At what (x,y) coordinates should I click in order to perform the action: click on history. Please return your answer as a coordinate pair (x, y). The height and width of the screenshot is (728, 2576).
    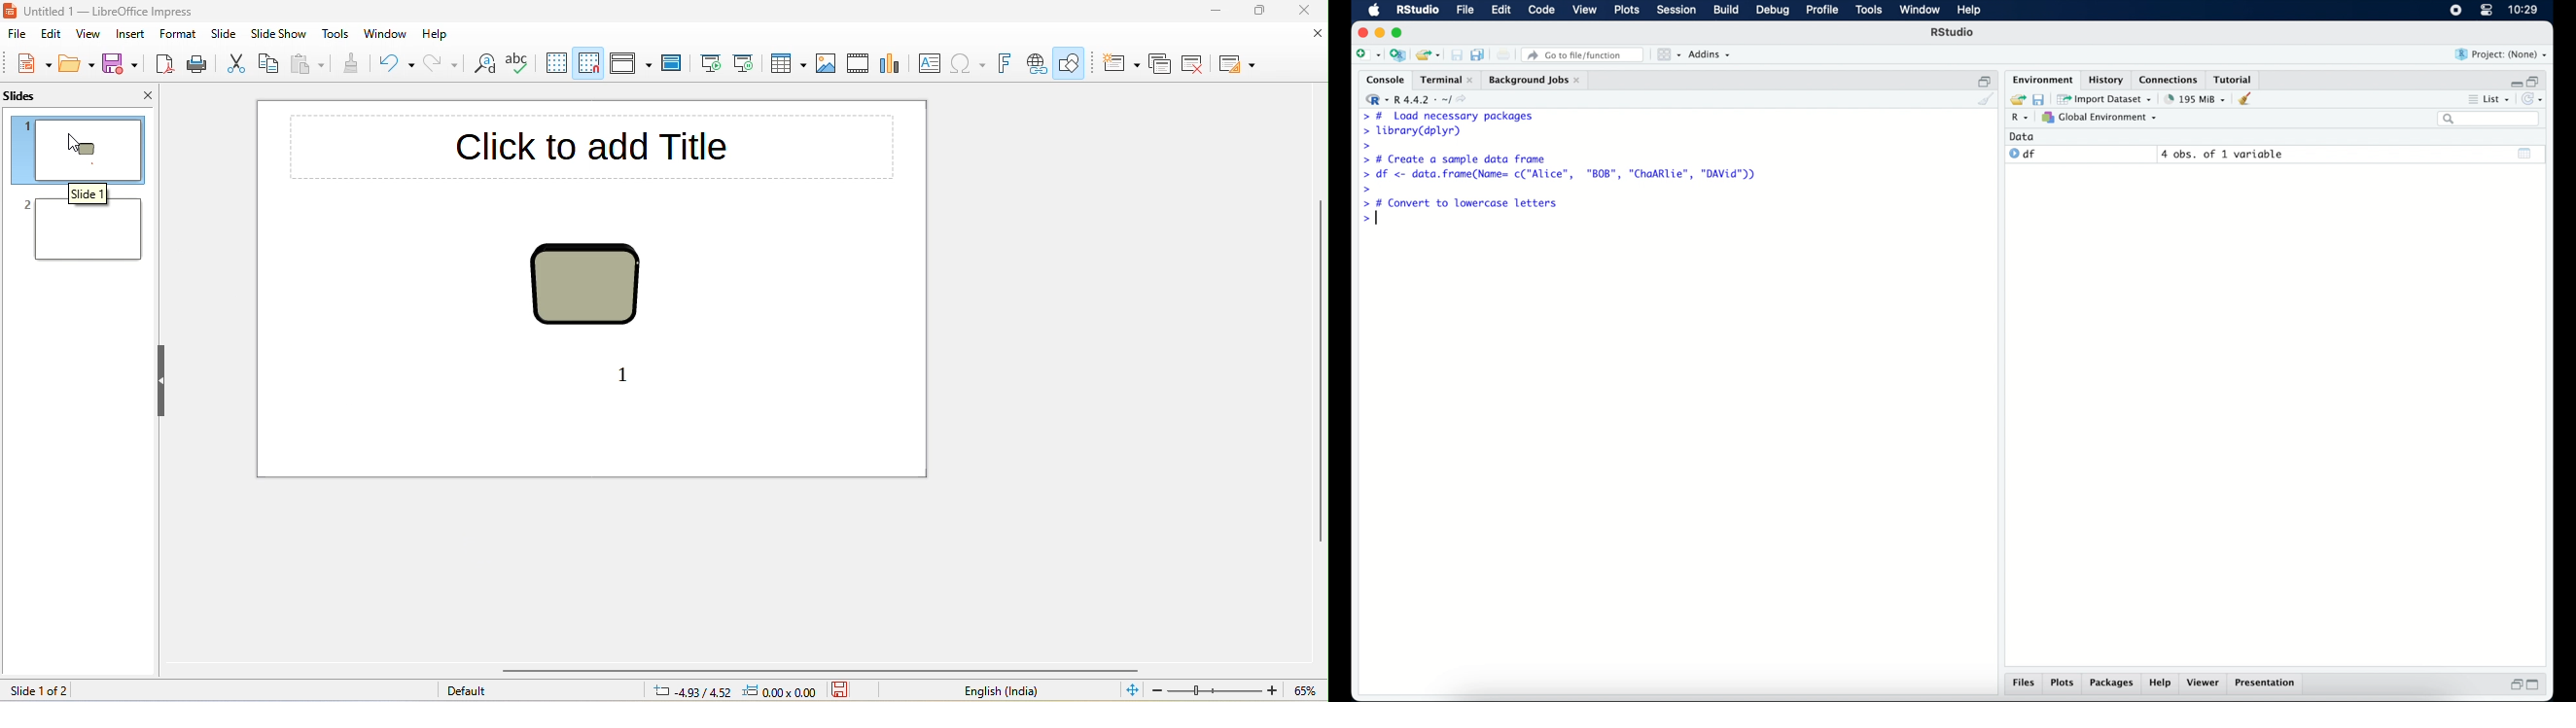
    Looking at the image, I should click on (2105, 79).